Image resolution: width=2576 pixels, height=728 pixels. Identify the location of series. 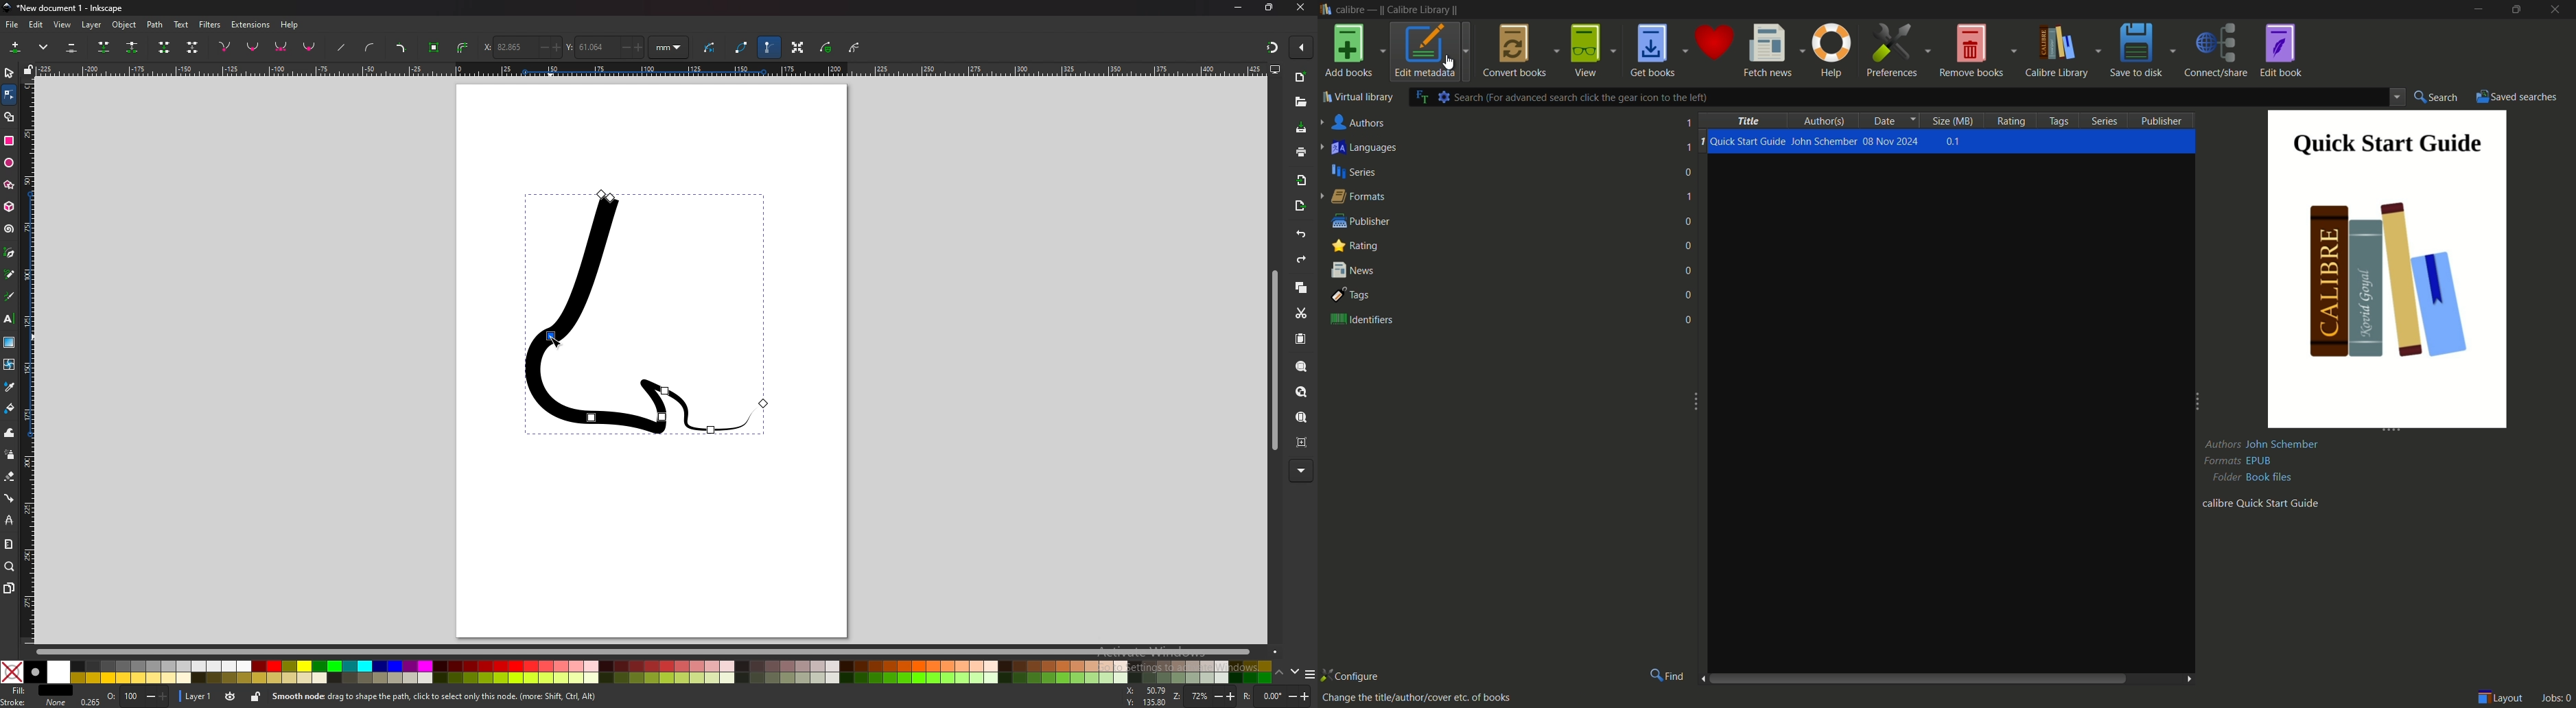
(1359, 172).